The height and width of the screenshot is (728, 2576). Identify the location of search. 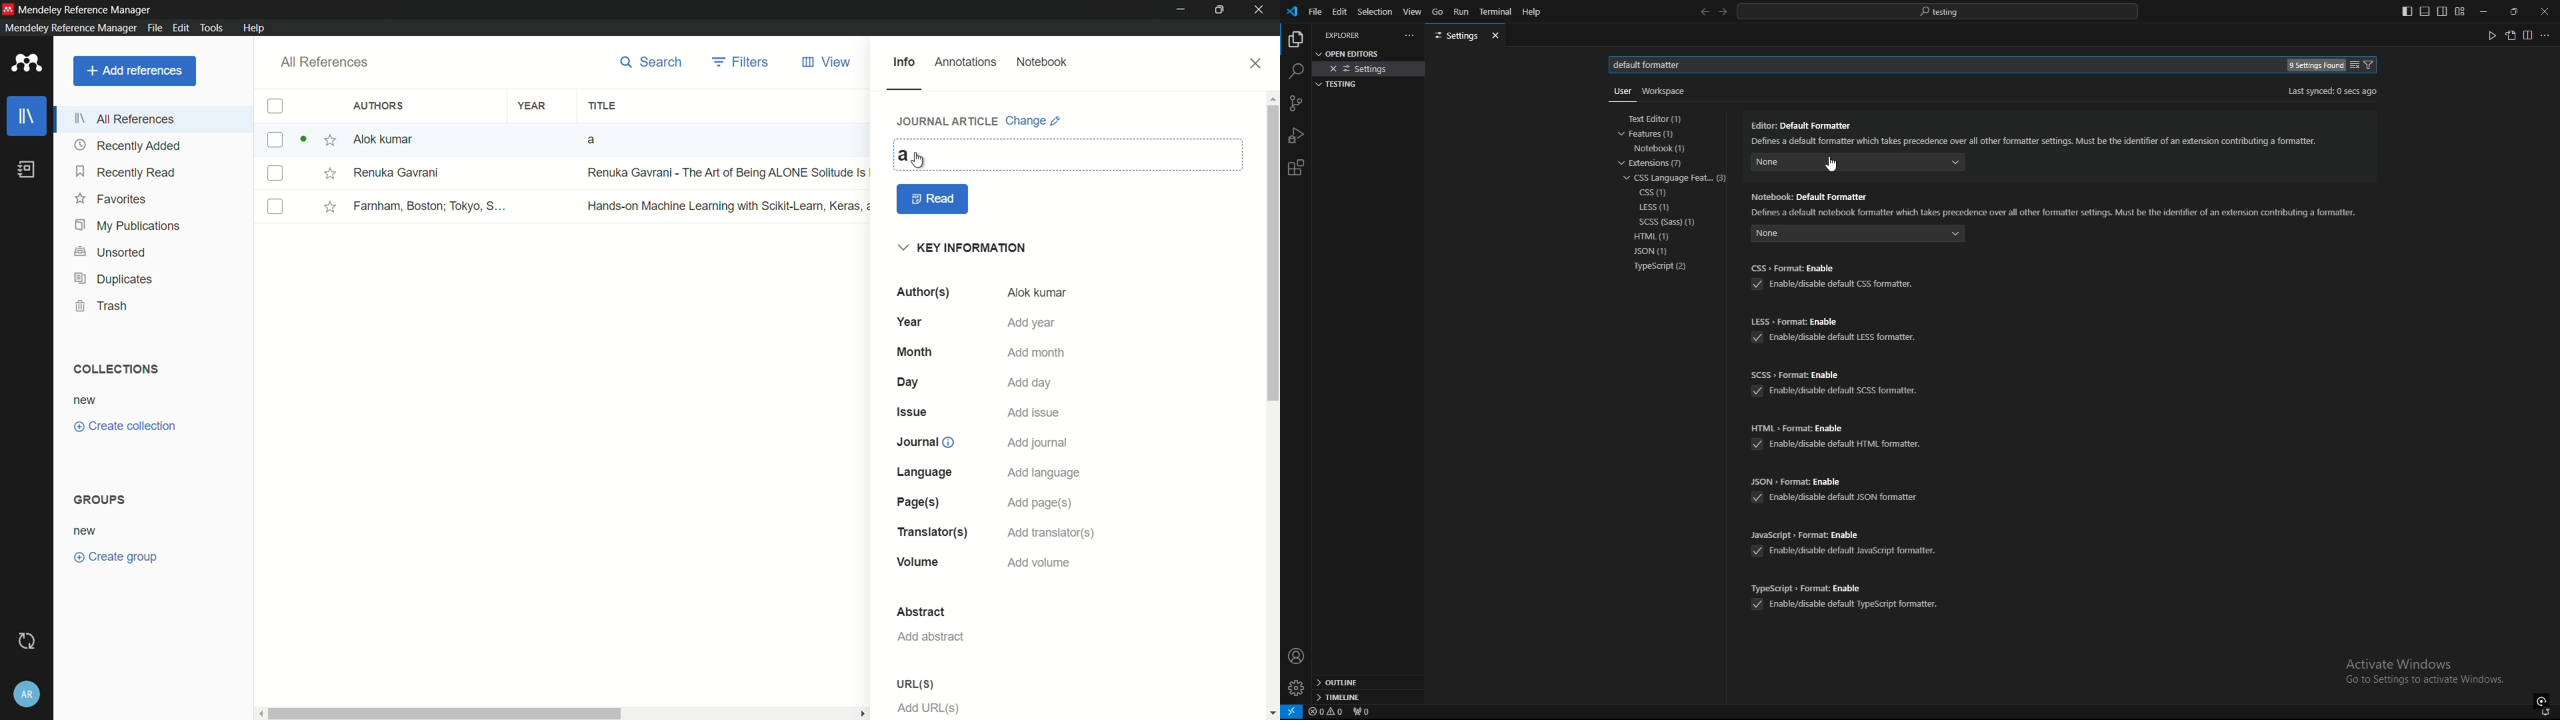
(651, 62).